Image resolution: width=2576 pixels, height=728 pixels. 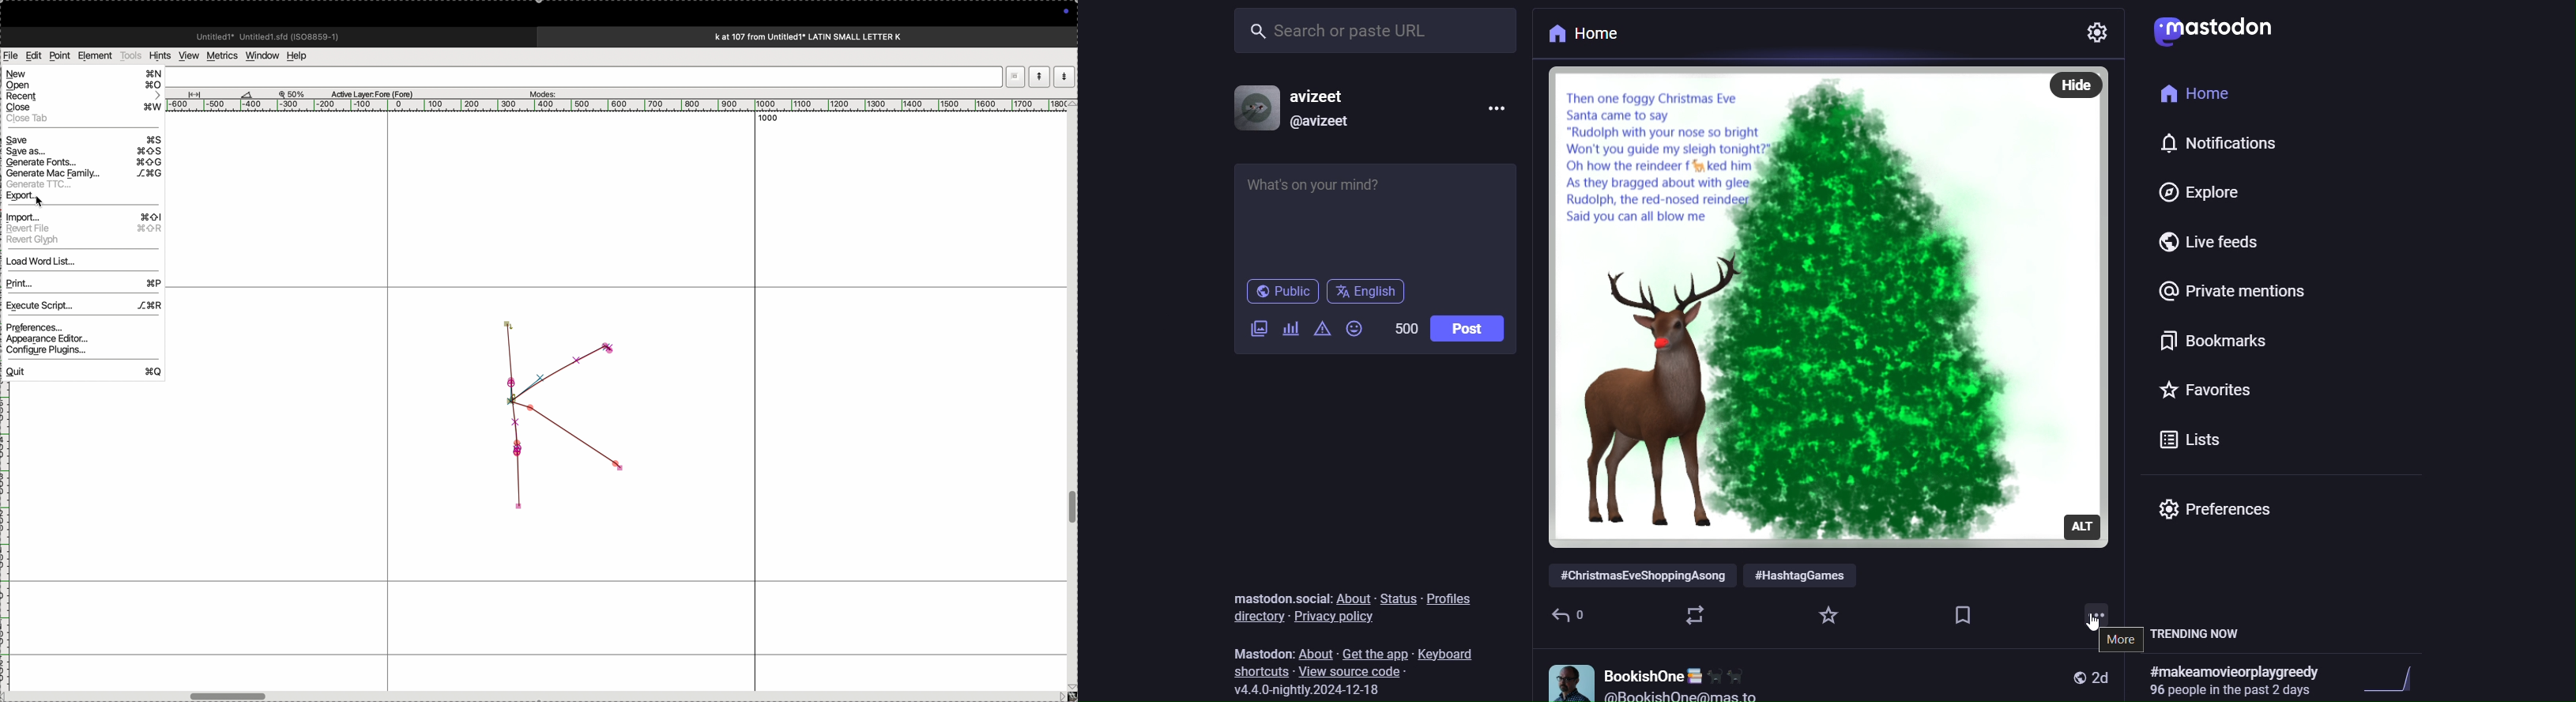 I want to click on configure plugins, so click(x=80, y=354).